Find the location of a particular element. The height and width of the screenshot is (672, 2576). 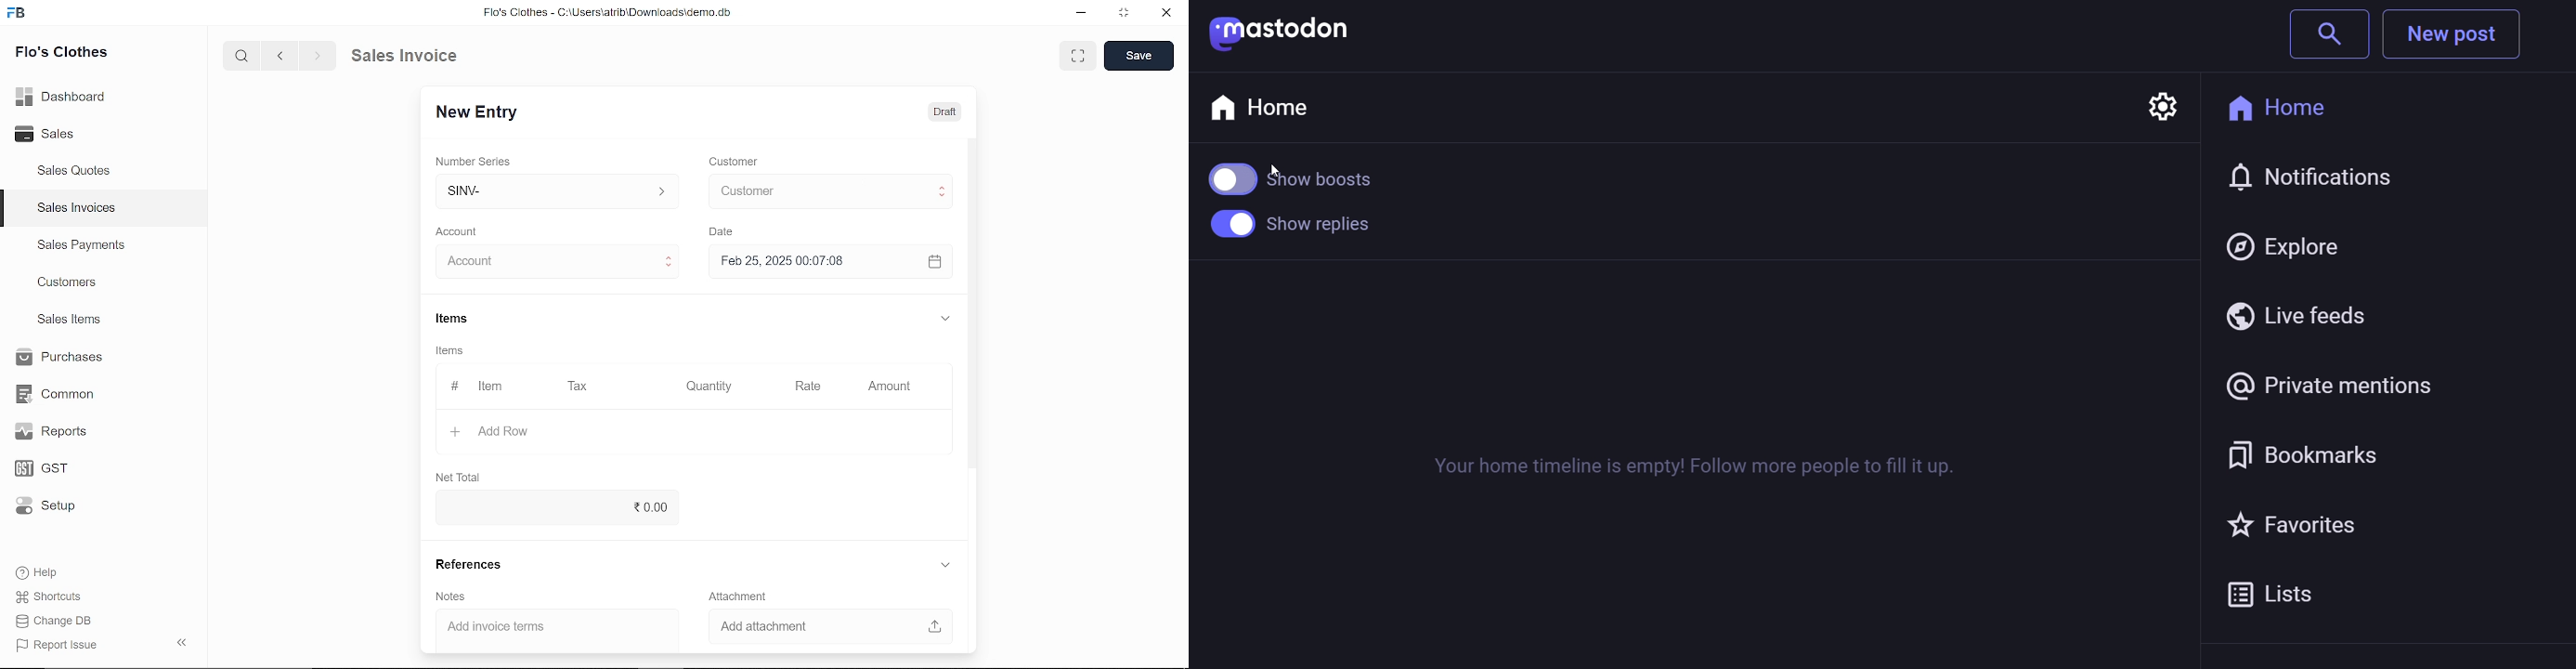

Notification is located at coordinates (2308, 176).